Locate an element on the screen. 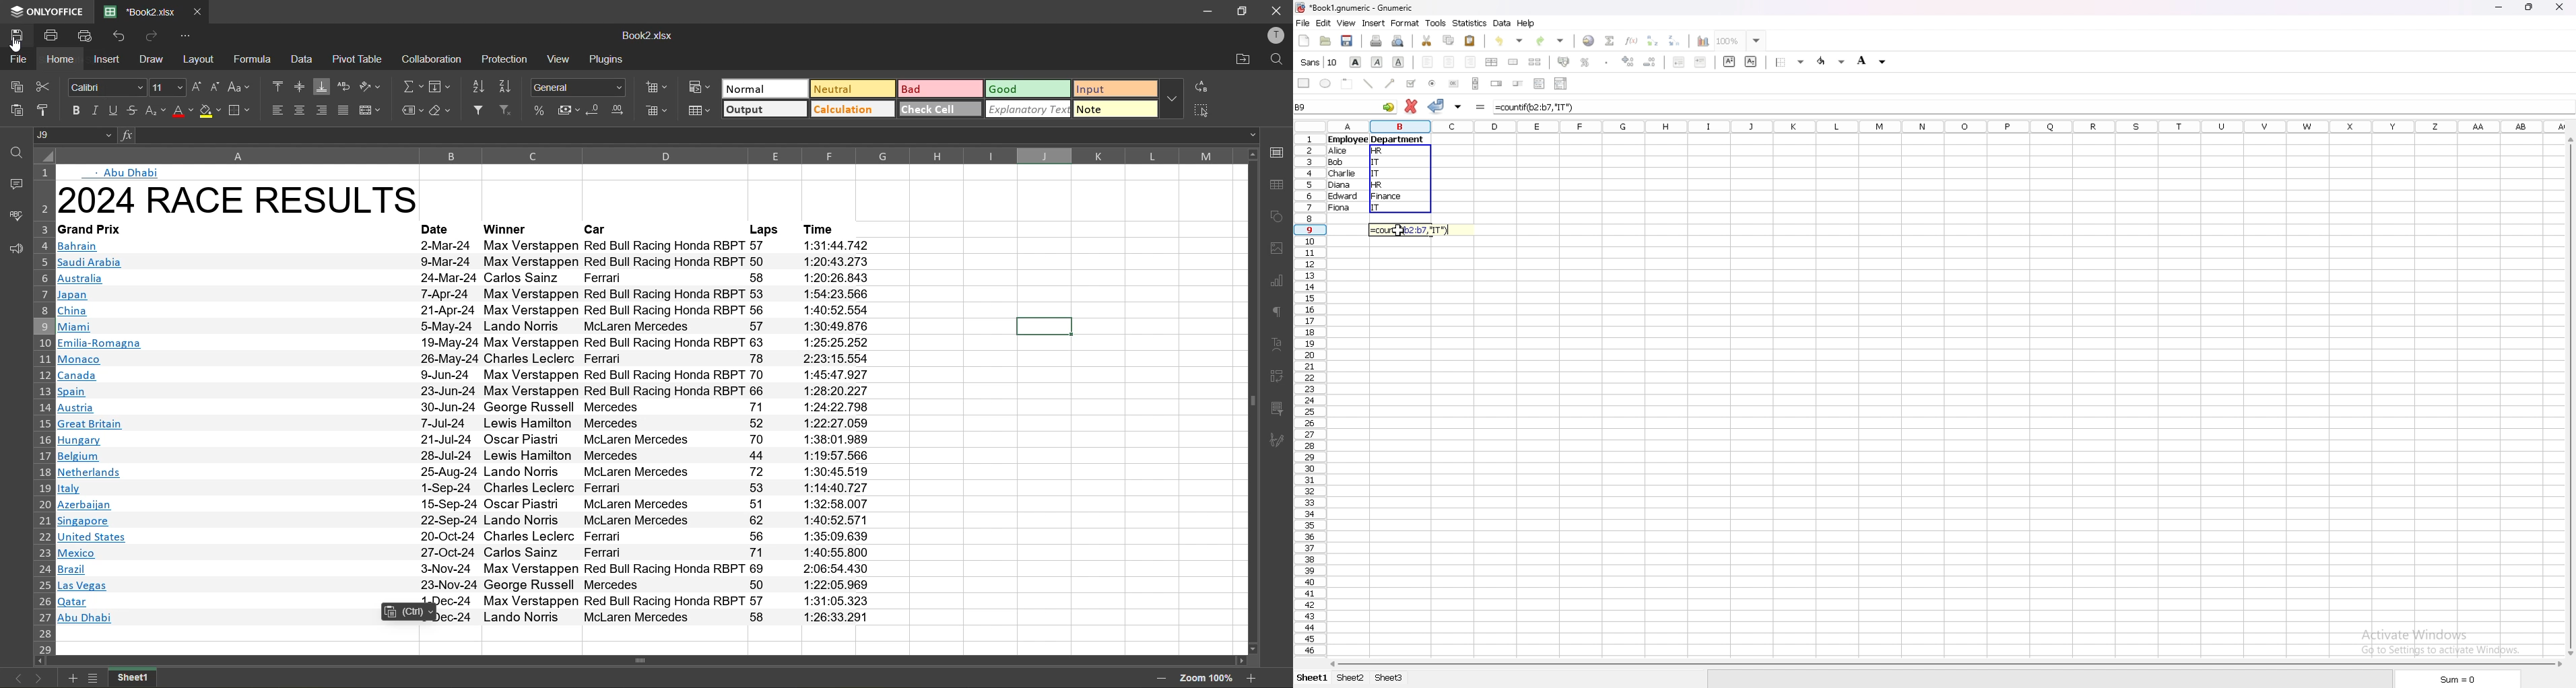 This screenshot has height=700, width=2576. select all is located at coordinates (1206, 112).